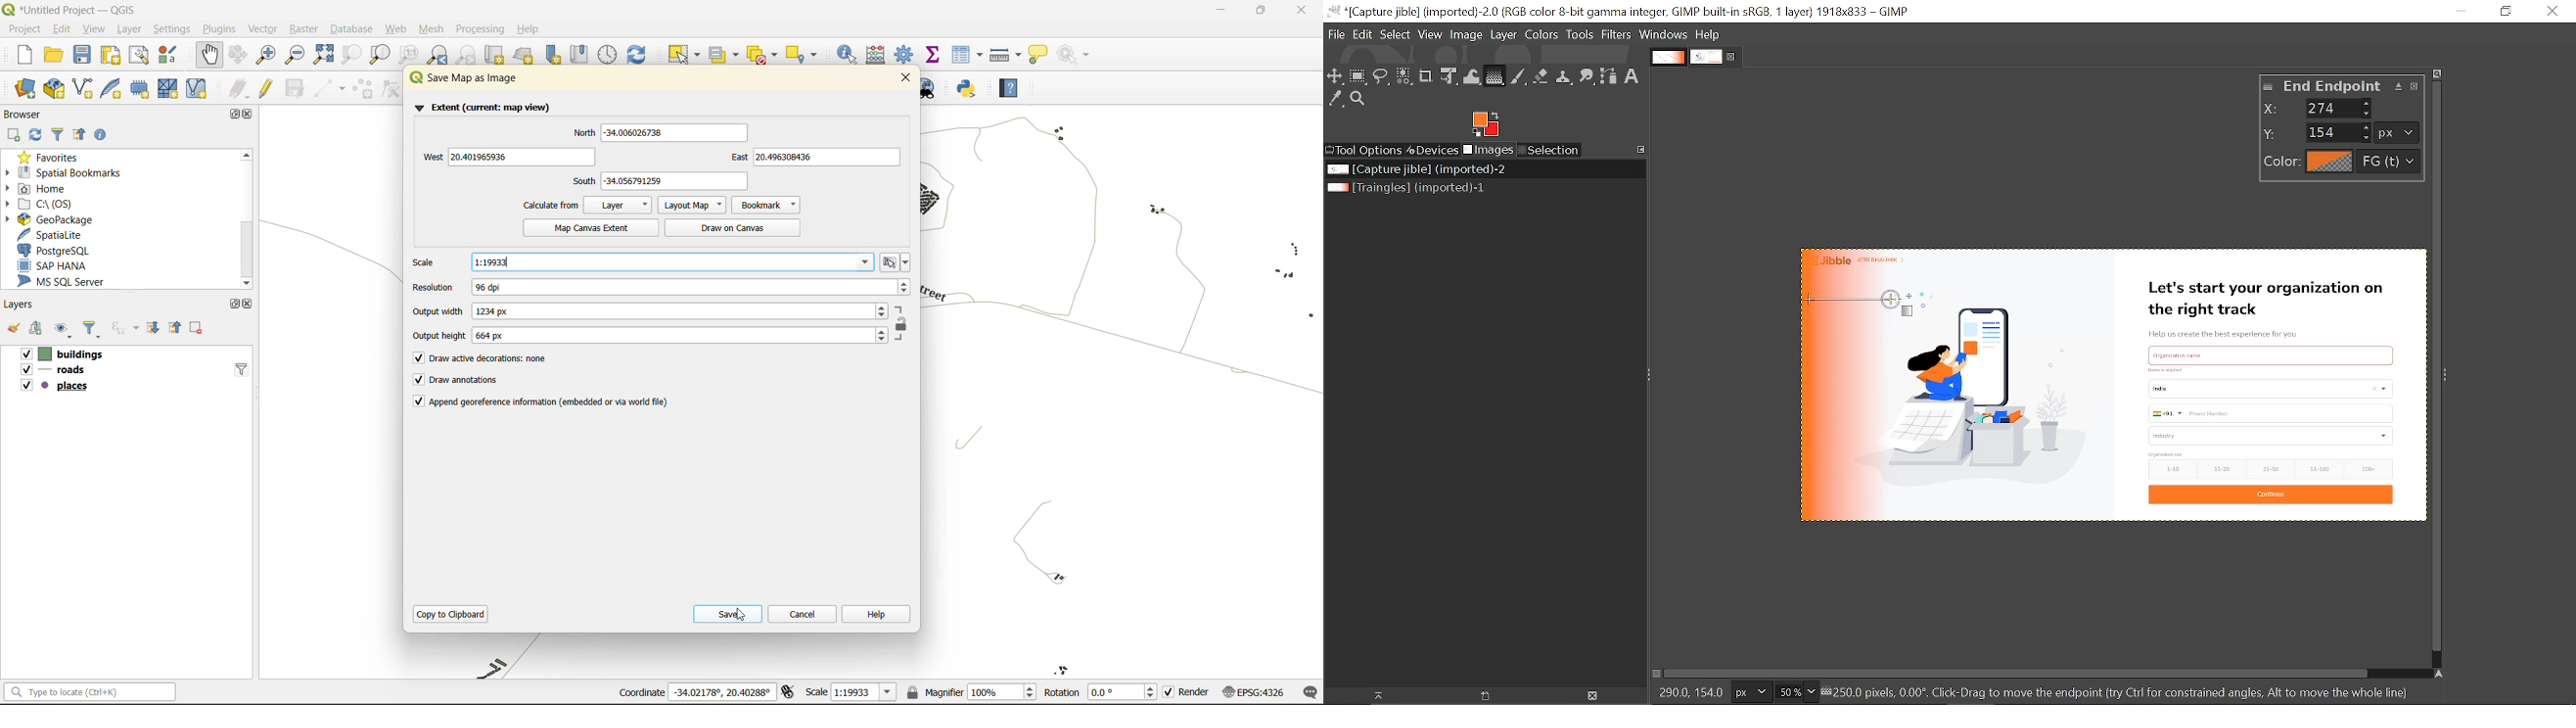 The image size is (2576, 728). I want to click on settings, so click(173, 30).